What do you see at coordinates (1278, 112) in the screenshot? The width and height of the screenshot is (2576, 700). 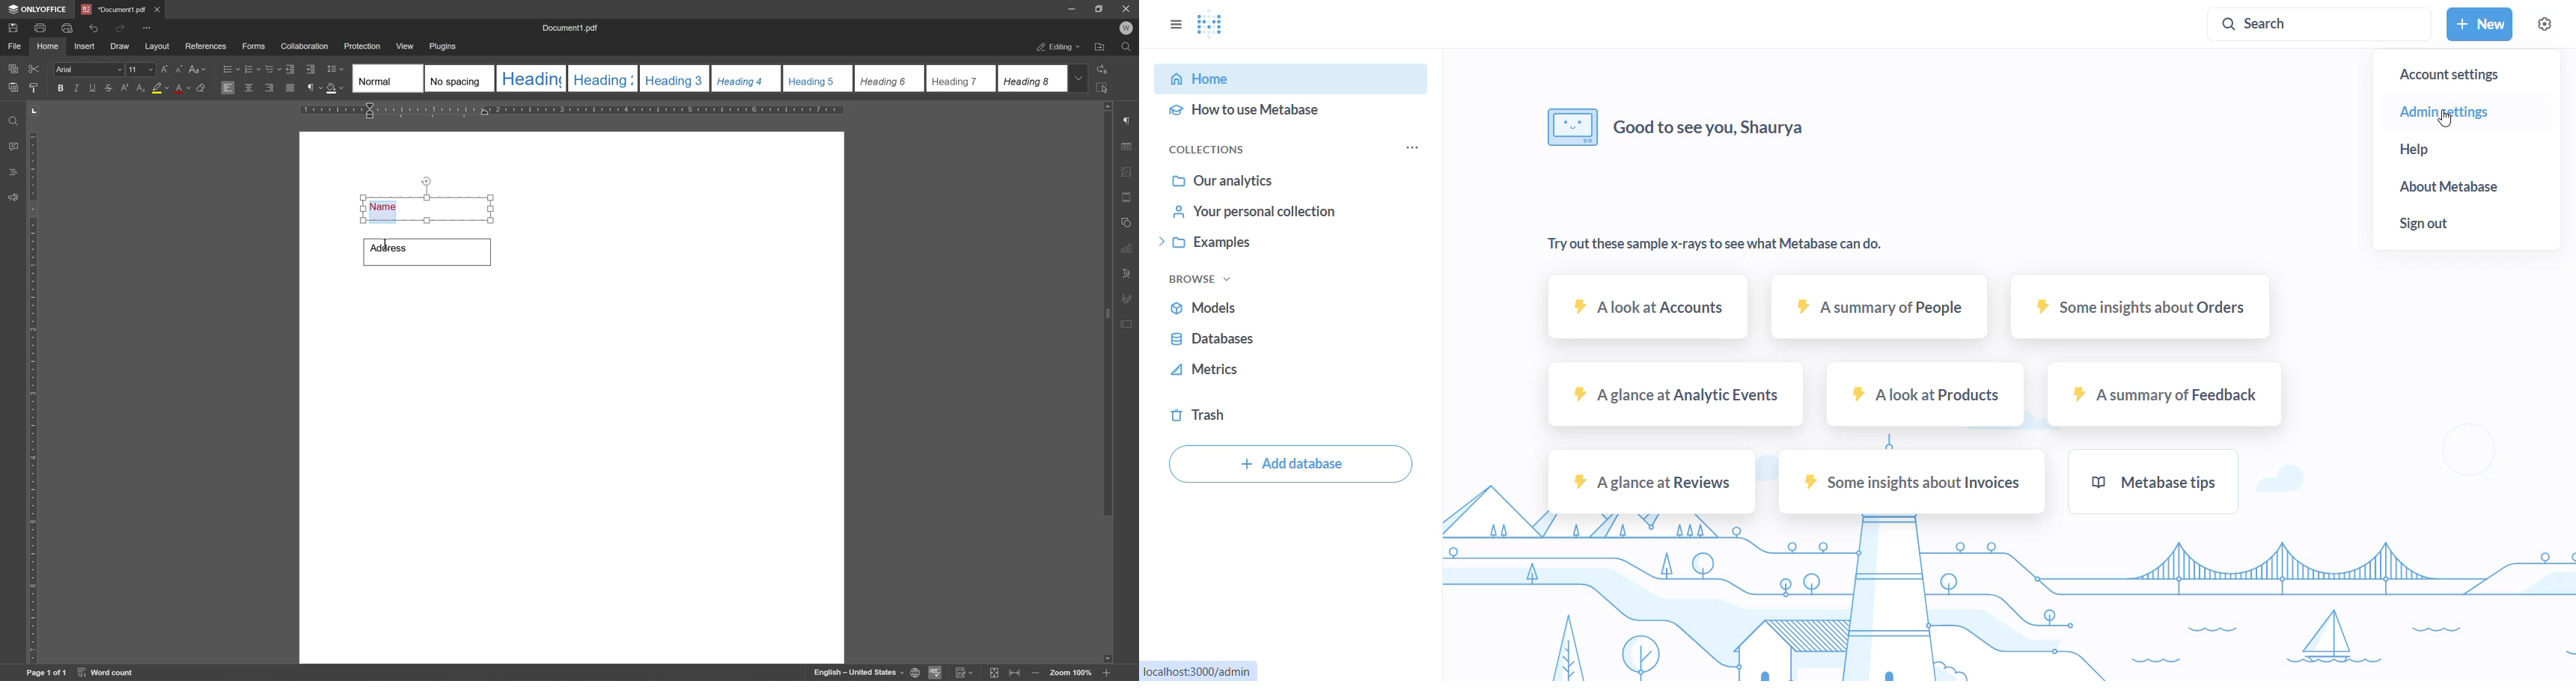 I see `how to use metabase` at bounding box center [1278, 112].